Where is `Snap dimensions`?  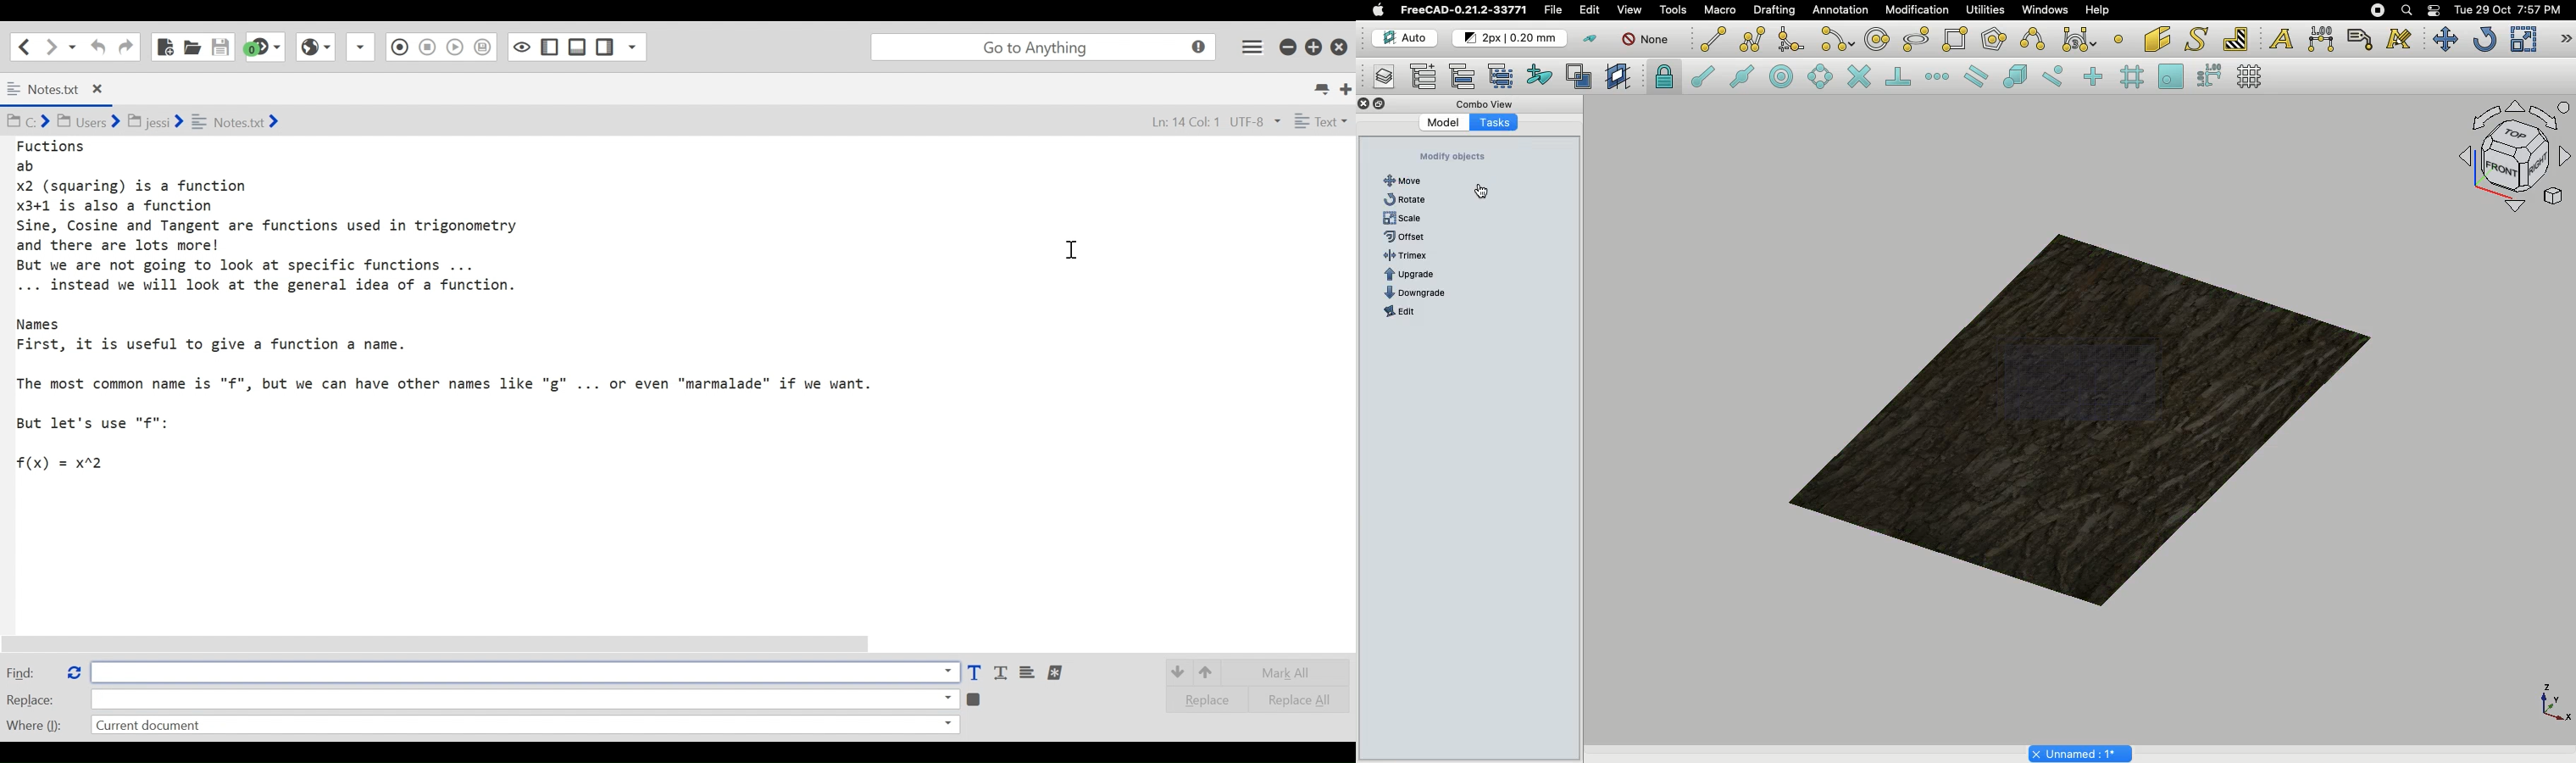
Snap dimensions is located at coordinates (2210, 76).